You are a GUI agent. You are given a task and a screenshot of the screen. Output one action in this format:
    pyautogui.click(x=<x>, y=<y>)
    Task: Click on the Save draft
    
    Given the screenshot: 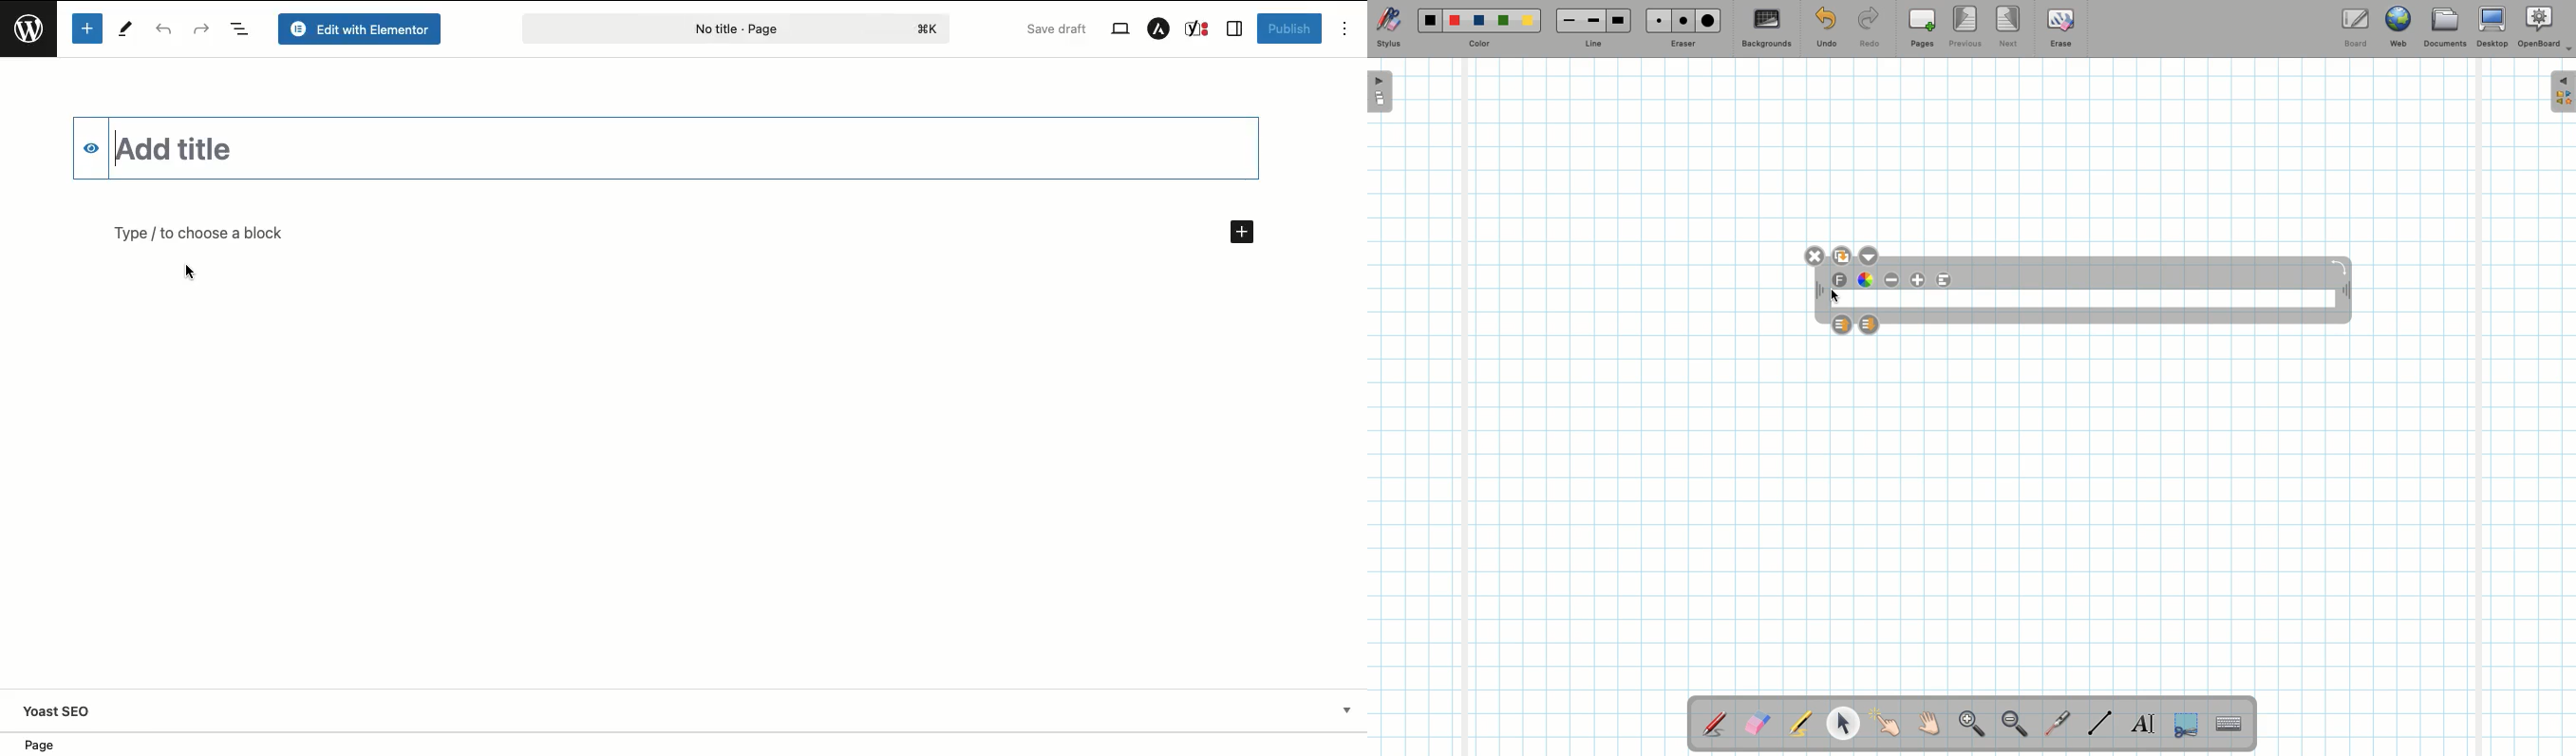 What is the action you would take?
    pyautogui.click(x=1059, y=29)
    